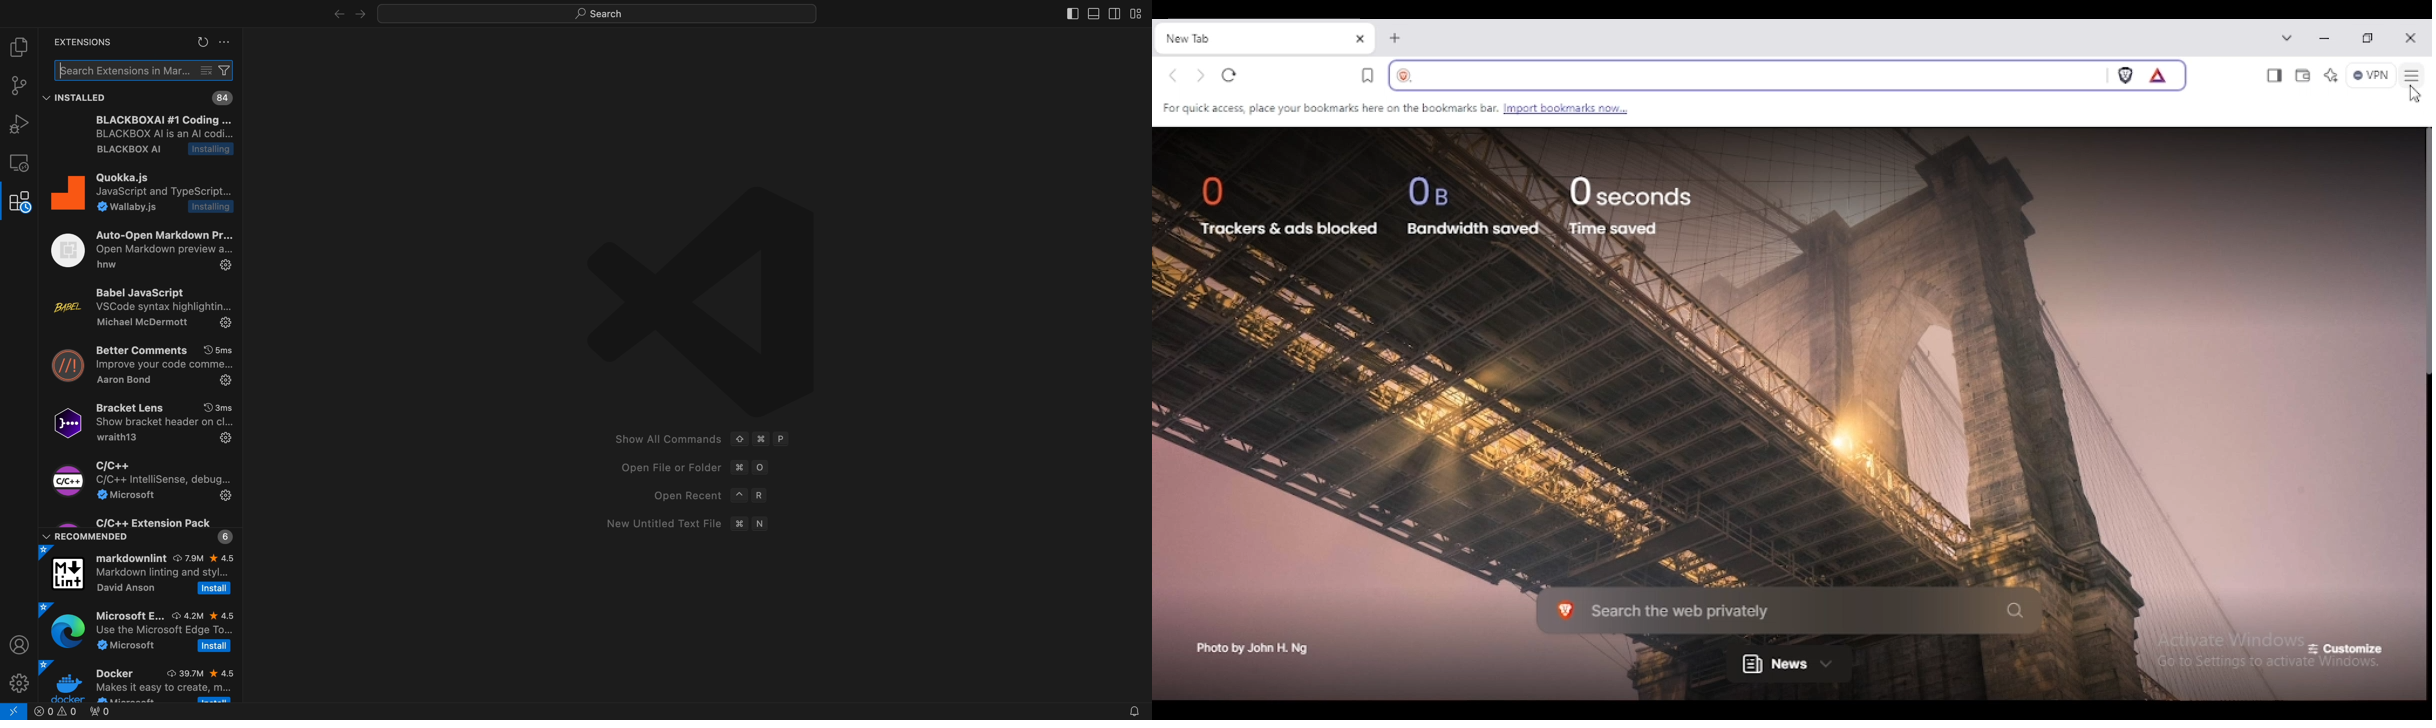 This screenshot has width=2436, height=728. I want to click on open recent, so click(705, 496).